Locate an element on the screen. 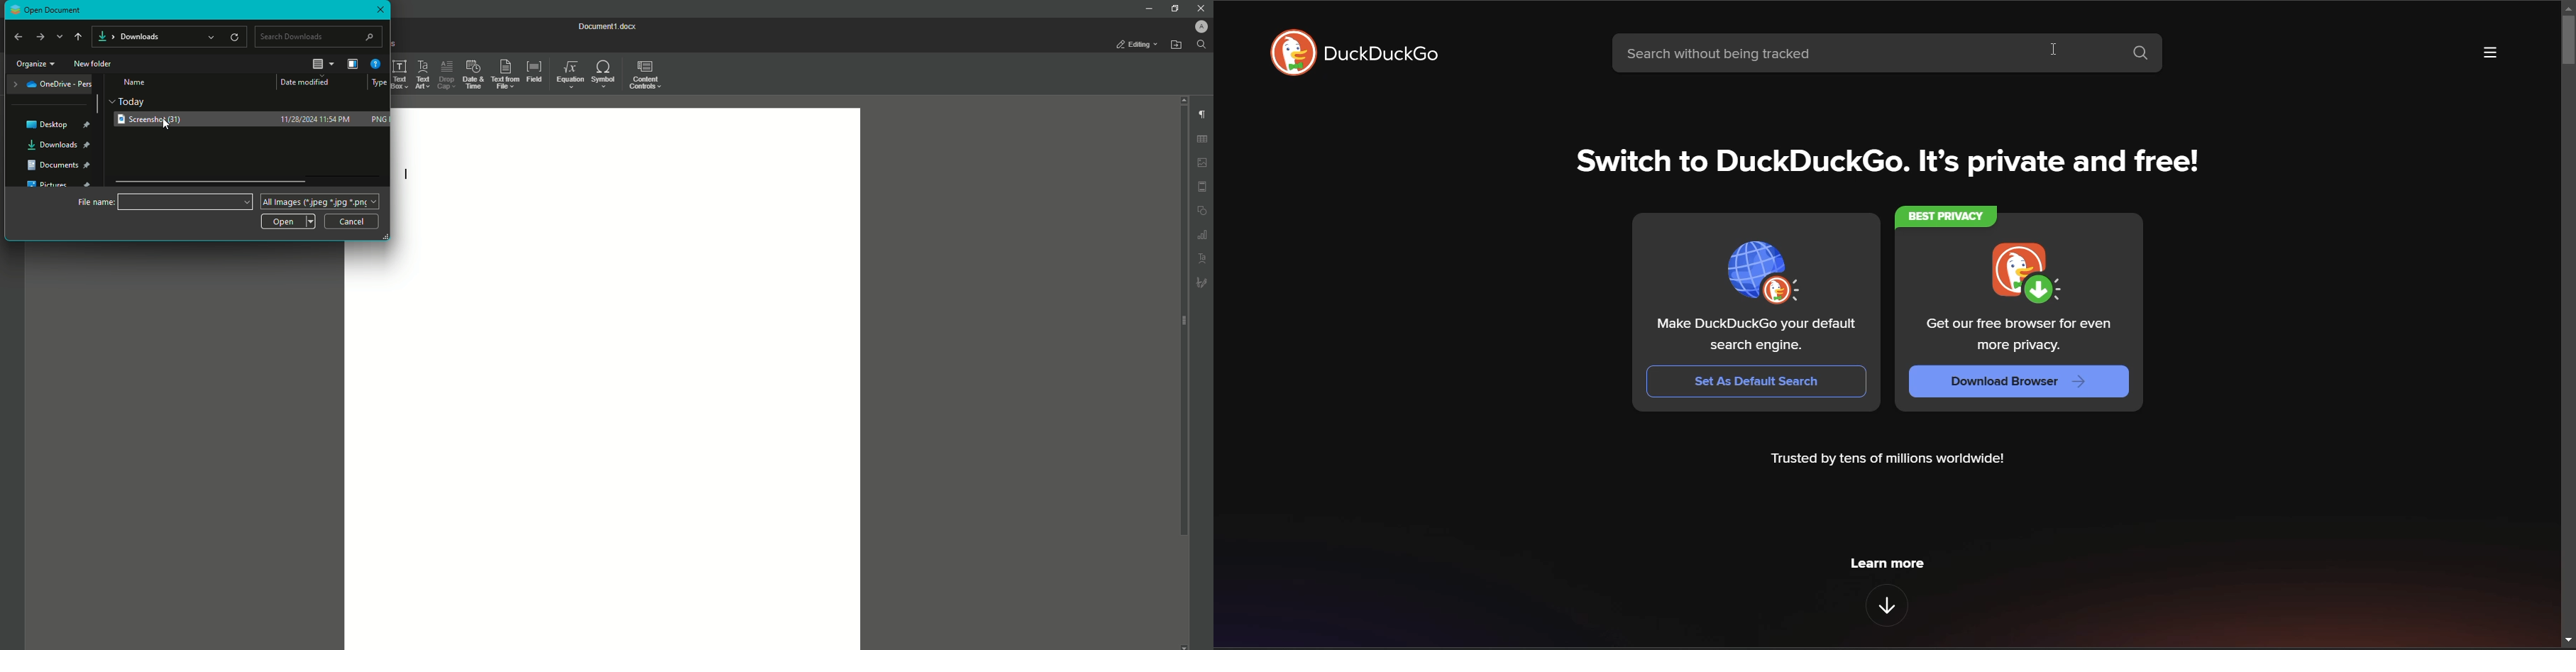 The width and height of the screenshot is (2576, 672). File Name is located at coordinates (187, 200).